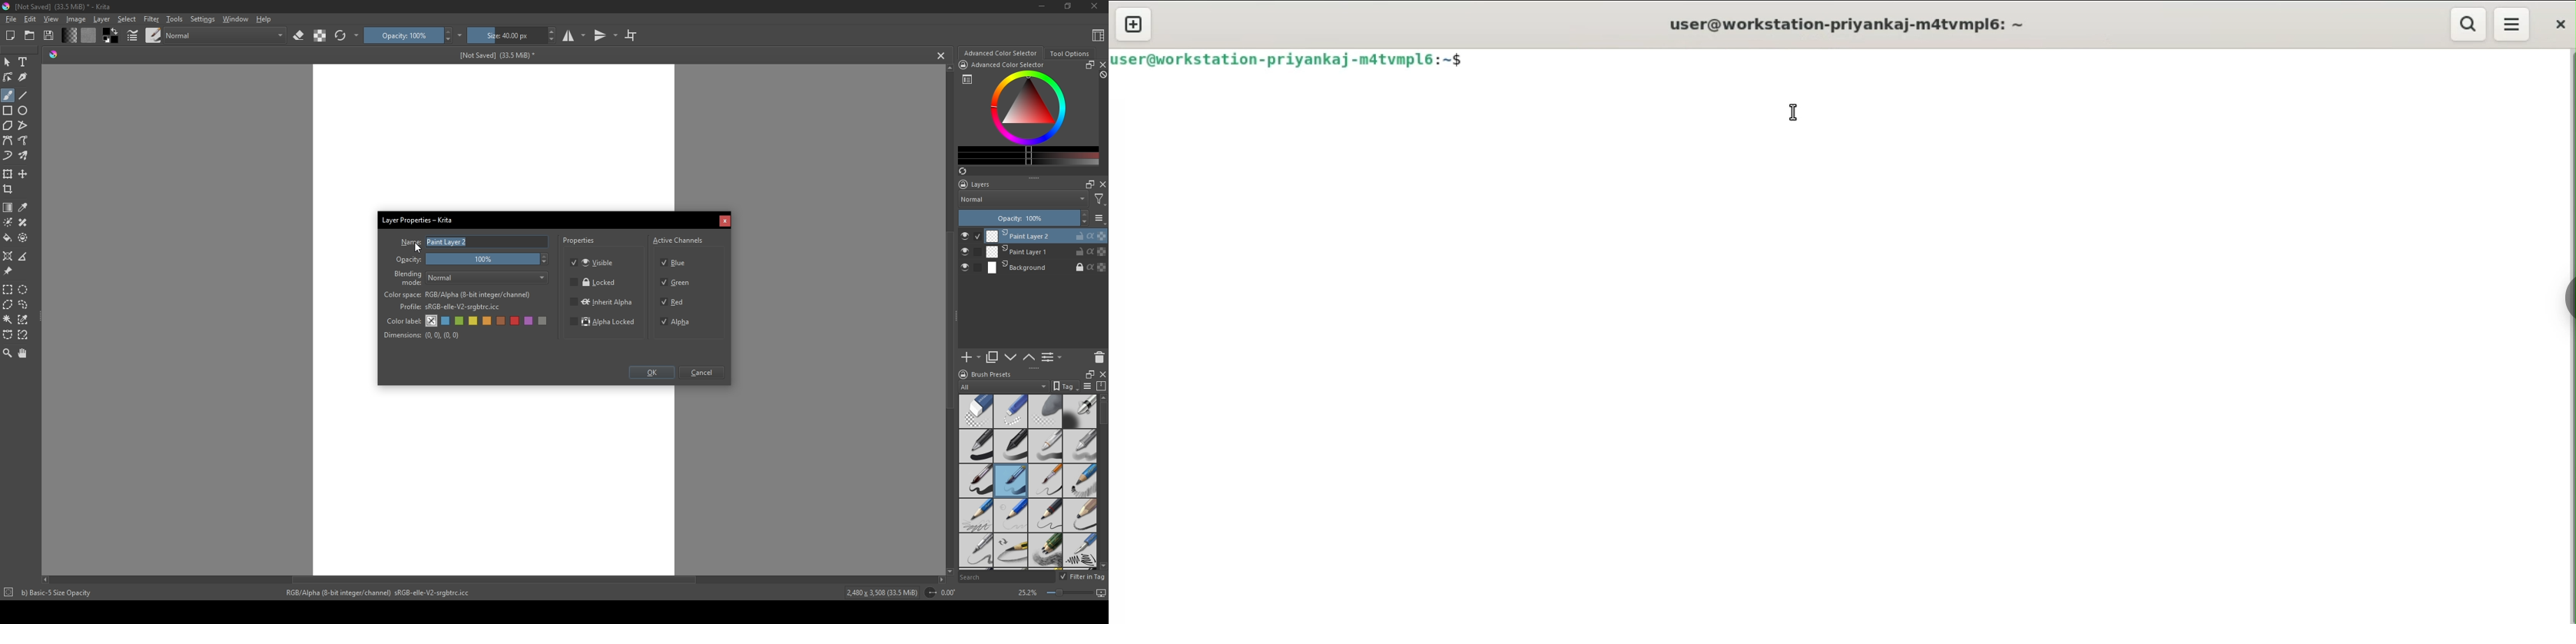 Image resolution: width=2576 pixels, height=644 pixels. What do you see at coordinates (704, 373) in the screenshot?
I see `Cancel` at bounding box center [704, 373].